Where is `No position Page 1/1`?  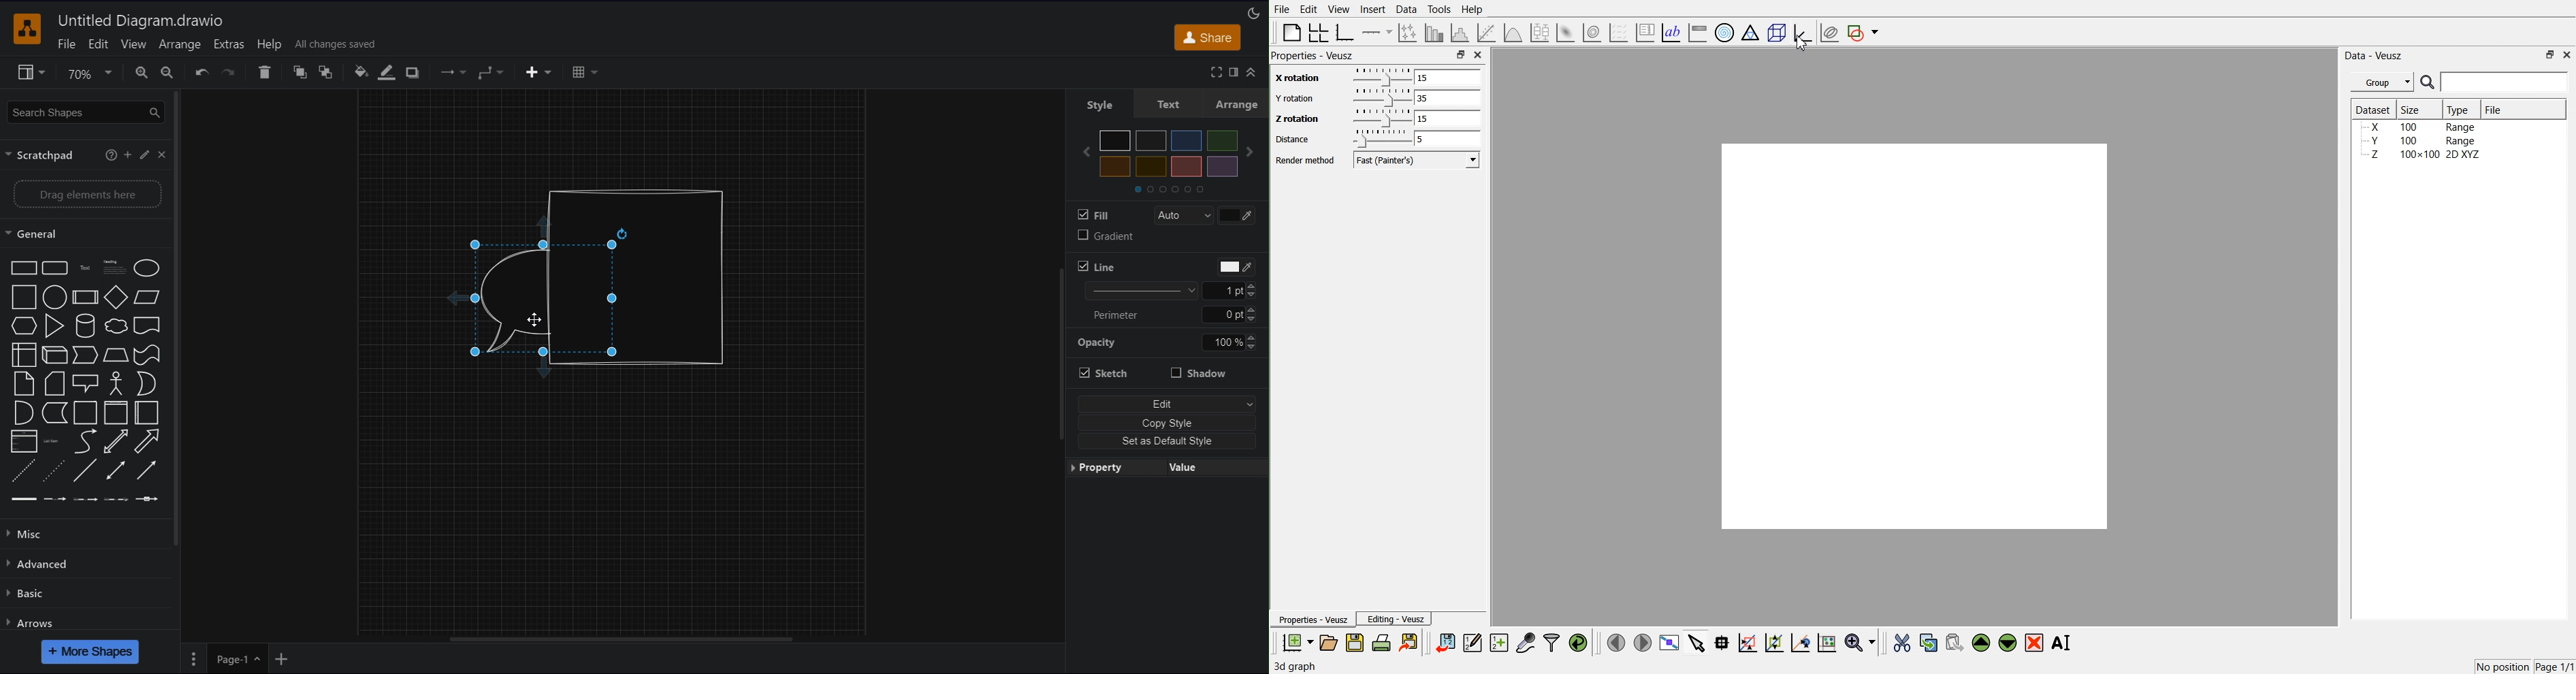 No position Page 1/1 is located at coordinates (2524, 667).